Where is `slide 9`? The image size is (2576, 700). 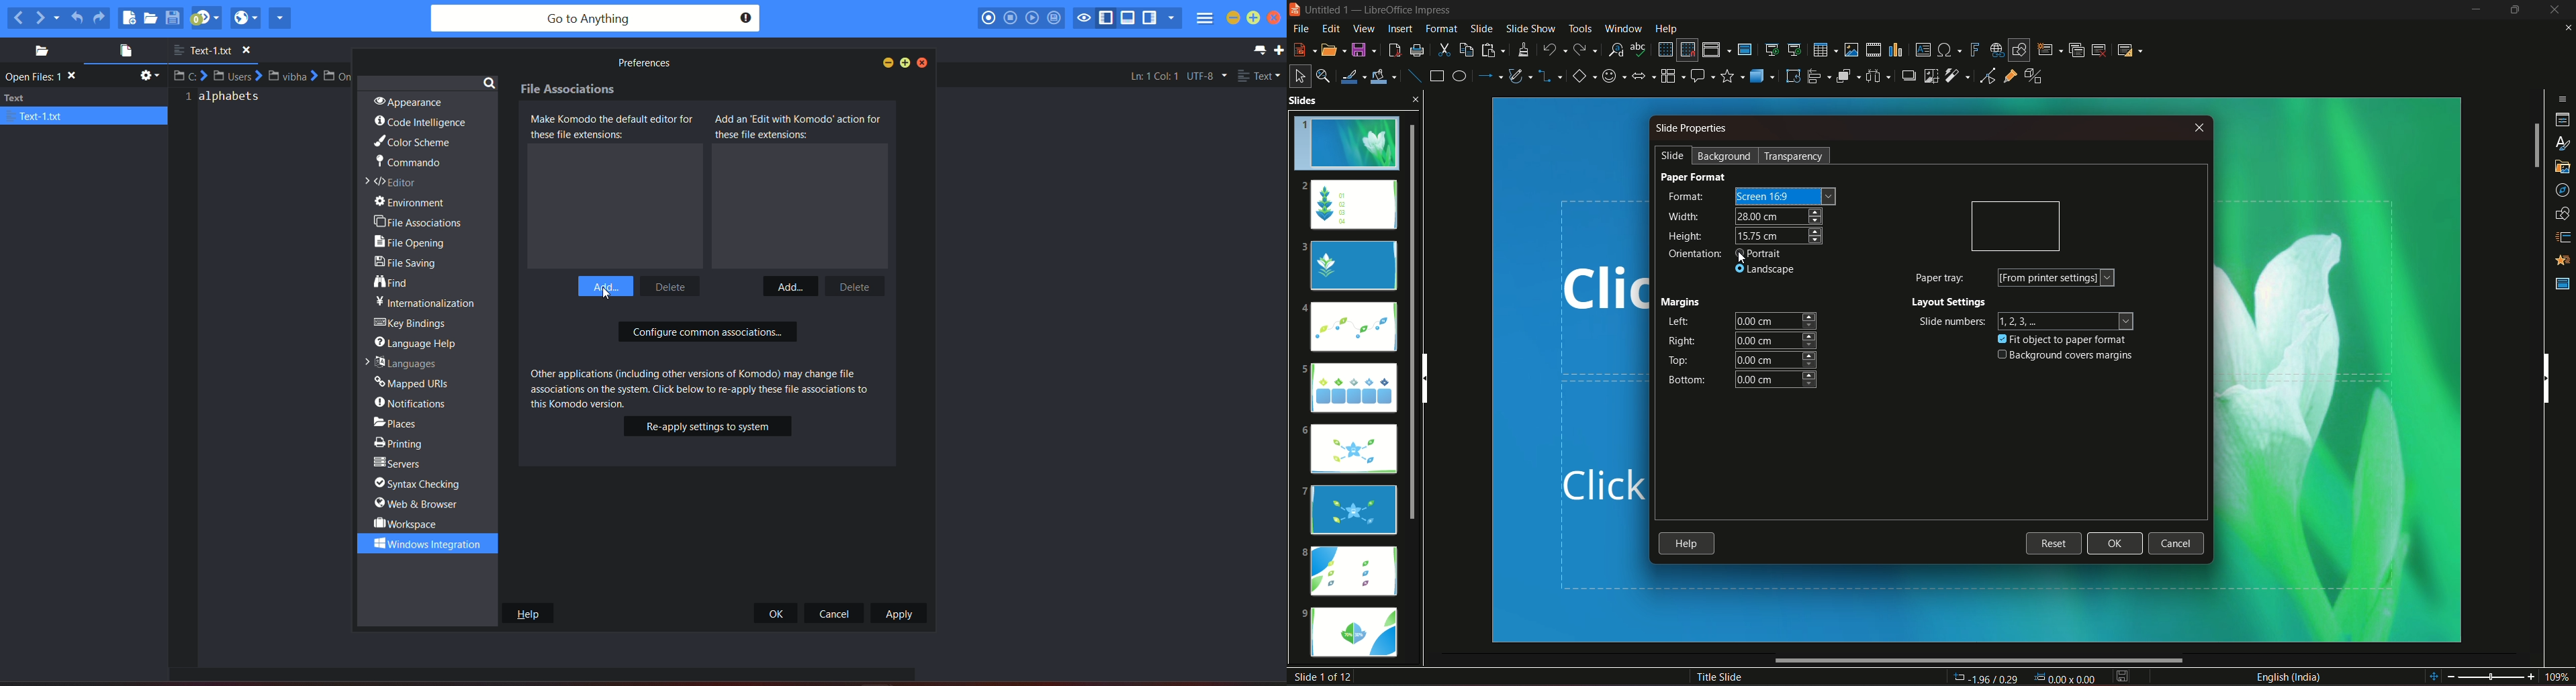
slide 9 is located at coordinates (1357, 634).